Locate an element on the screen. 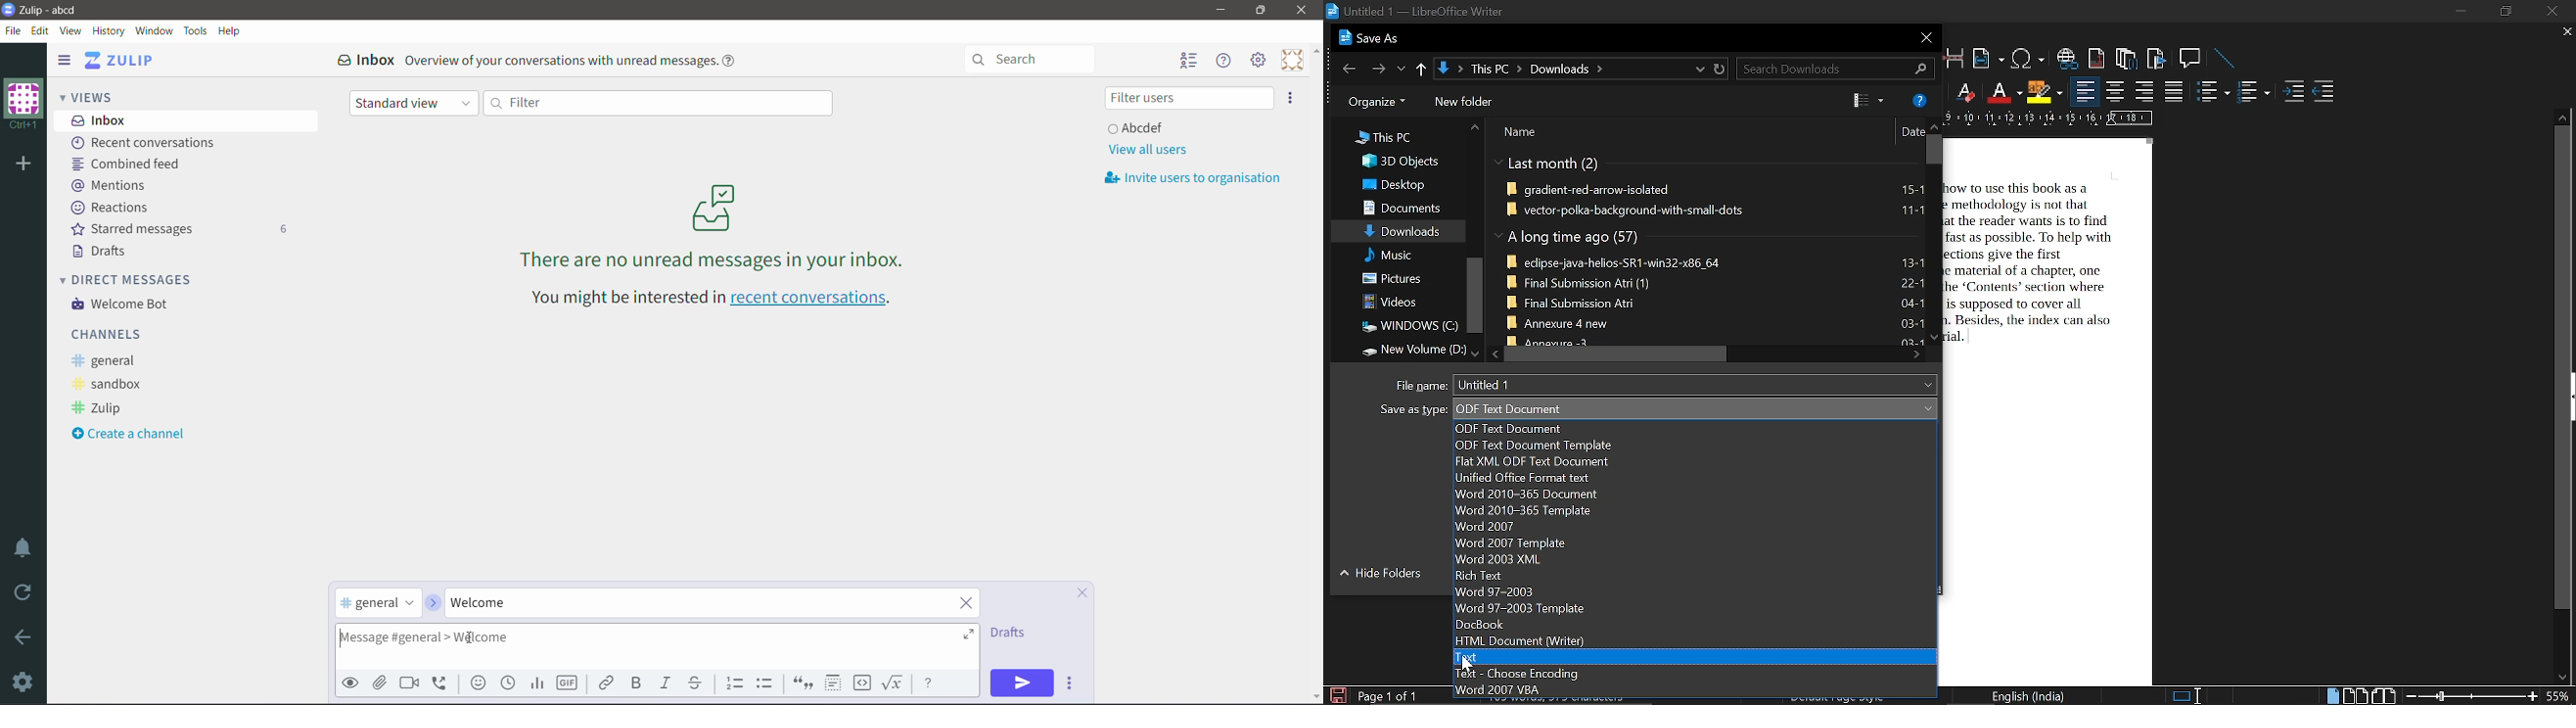 The height and width of the screenshot is (728, 2576). Send is located at coordinates (1023, 683).